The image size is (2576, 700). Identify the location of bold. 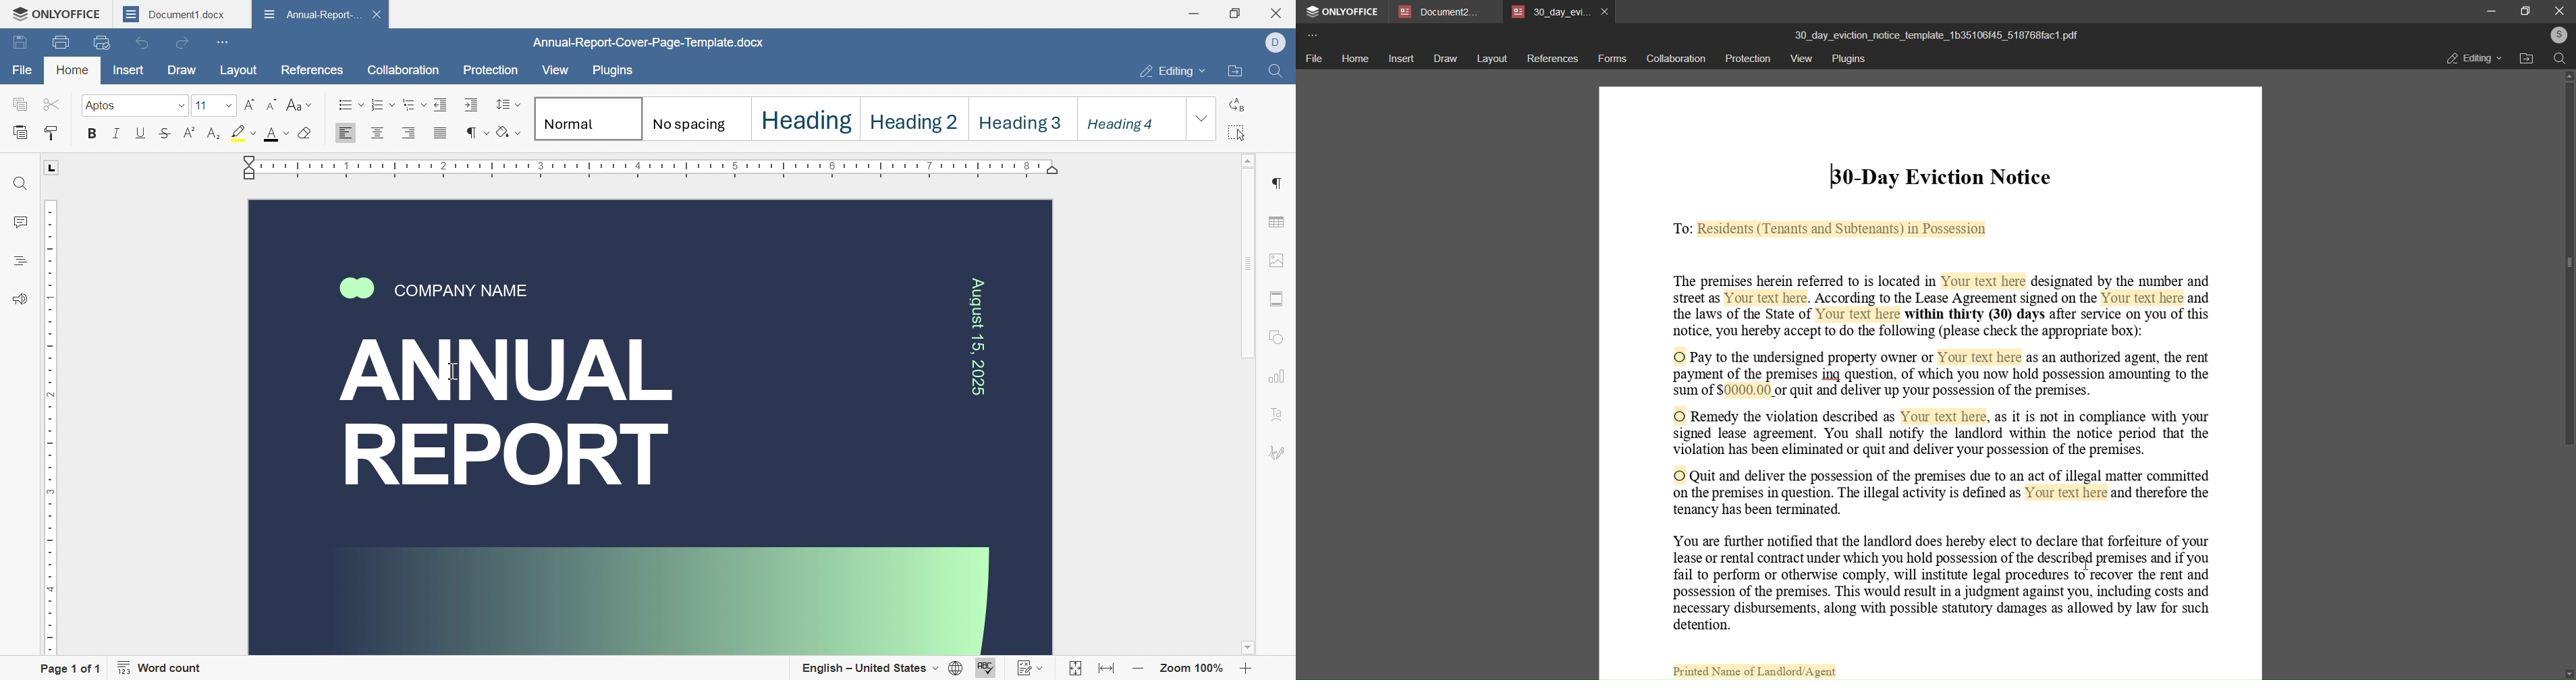
(97, 134).